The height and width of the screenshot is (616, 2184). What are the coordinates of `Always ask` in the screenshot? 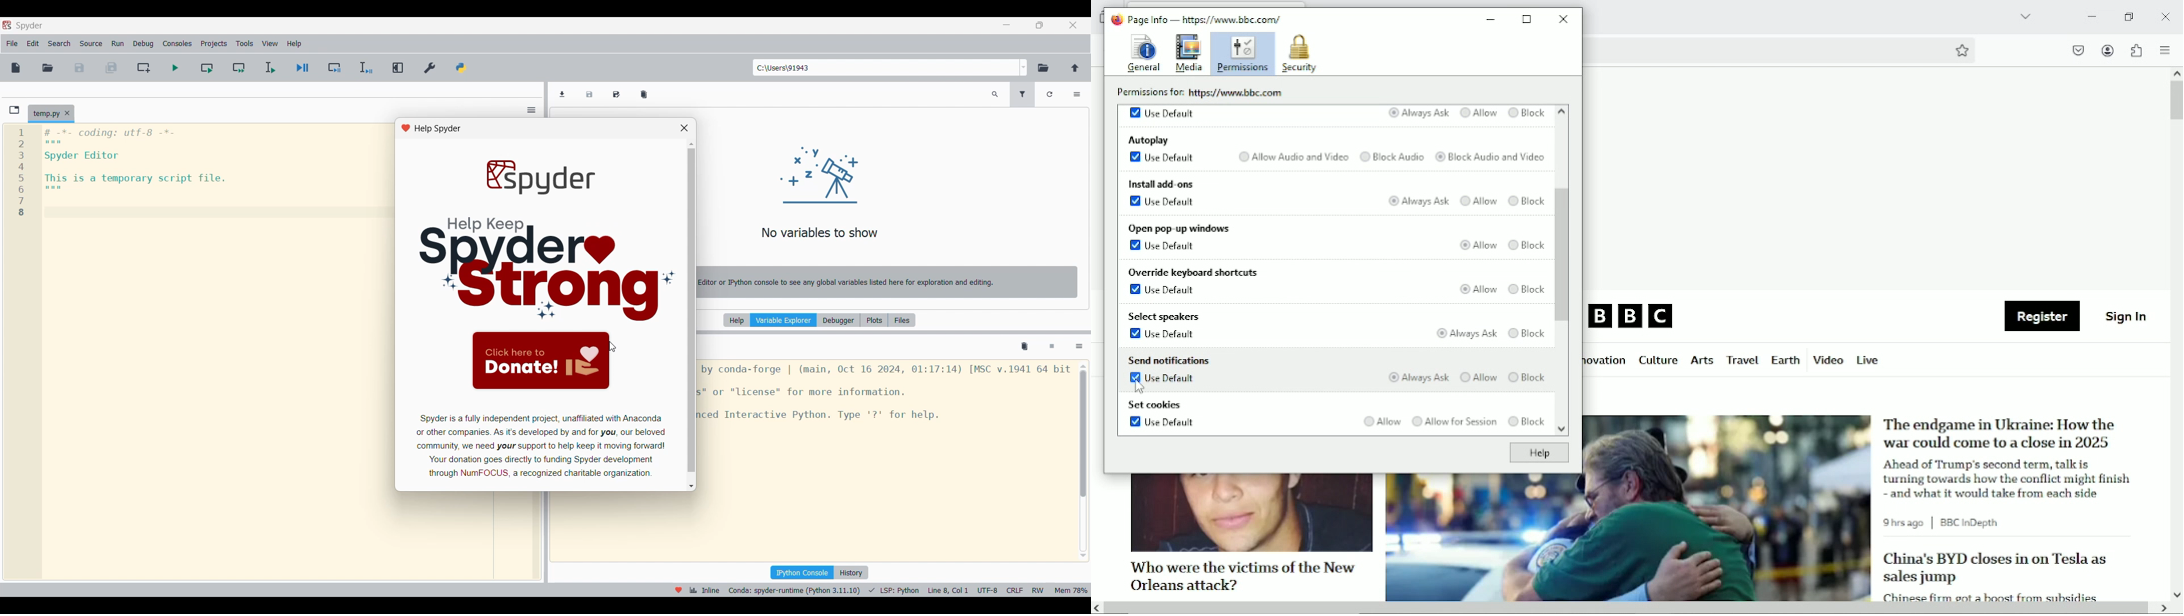 It's located at (1417, 113).